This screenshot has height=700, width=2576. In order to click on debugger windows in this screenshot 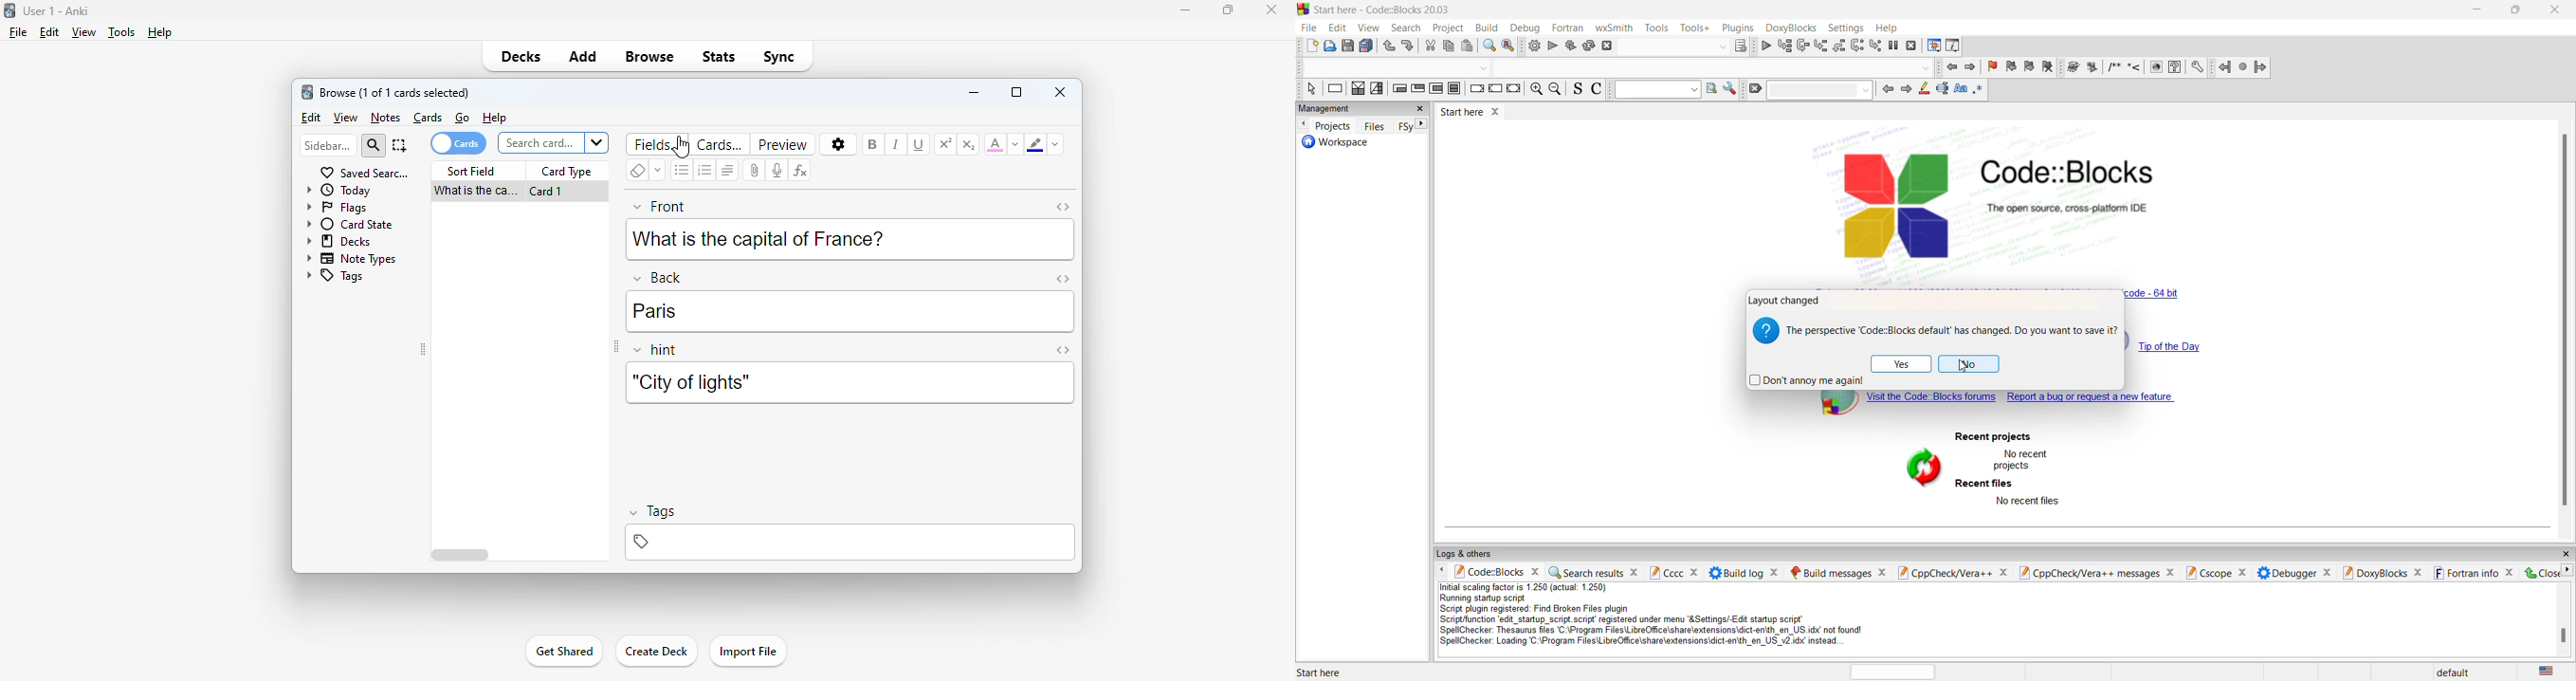, I will do `click(1932, 47)`.